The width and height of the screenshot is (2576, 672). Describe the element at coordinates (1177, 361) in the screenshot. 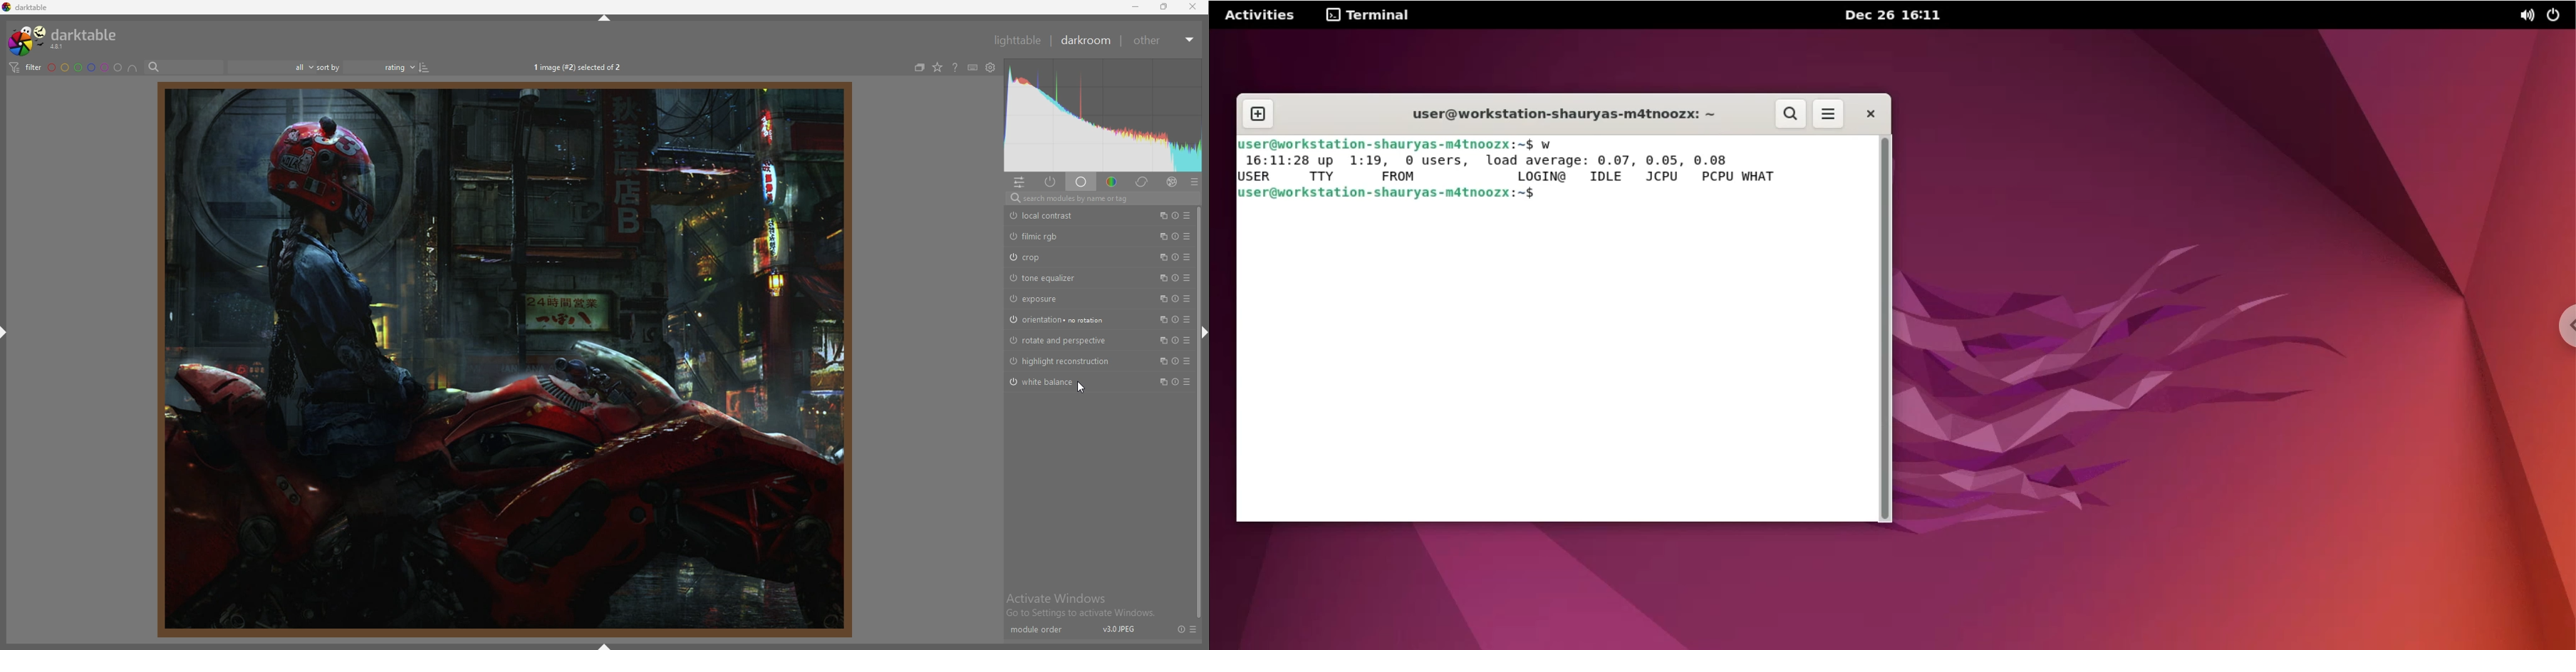

I see `reset` at that location.